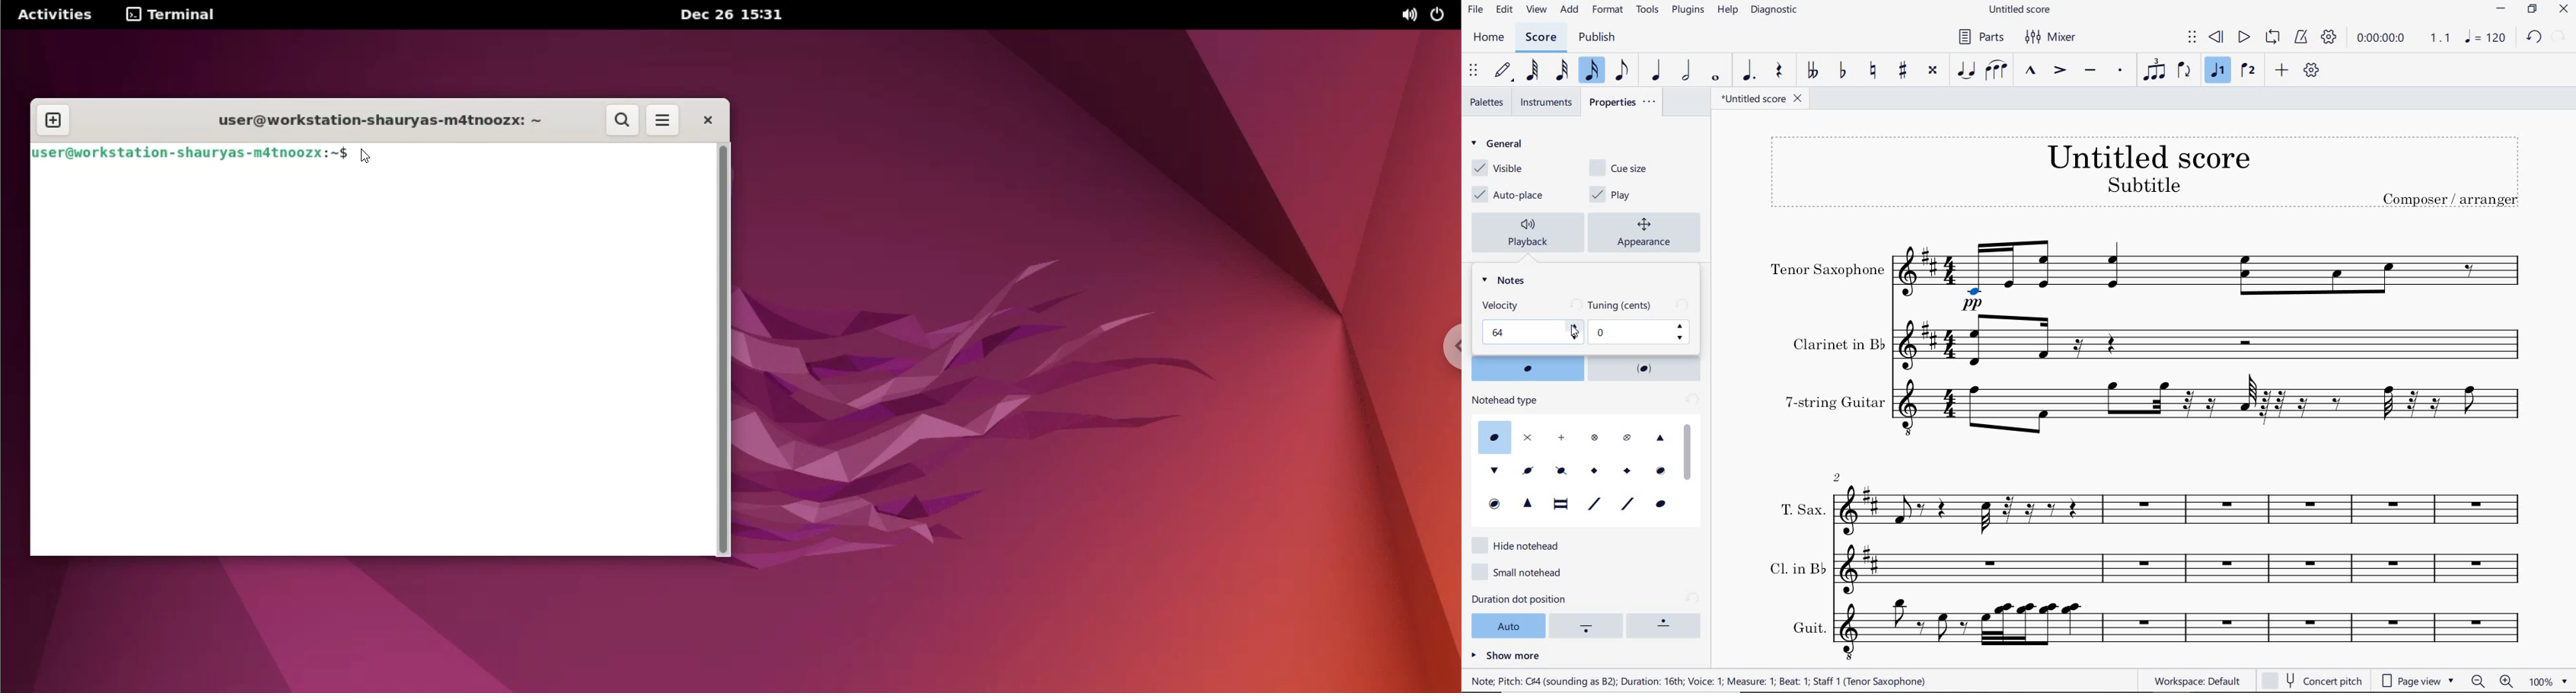  Describe the element at coordinates (1694, 598) in the screenshot. I see `reset` at that location.